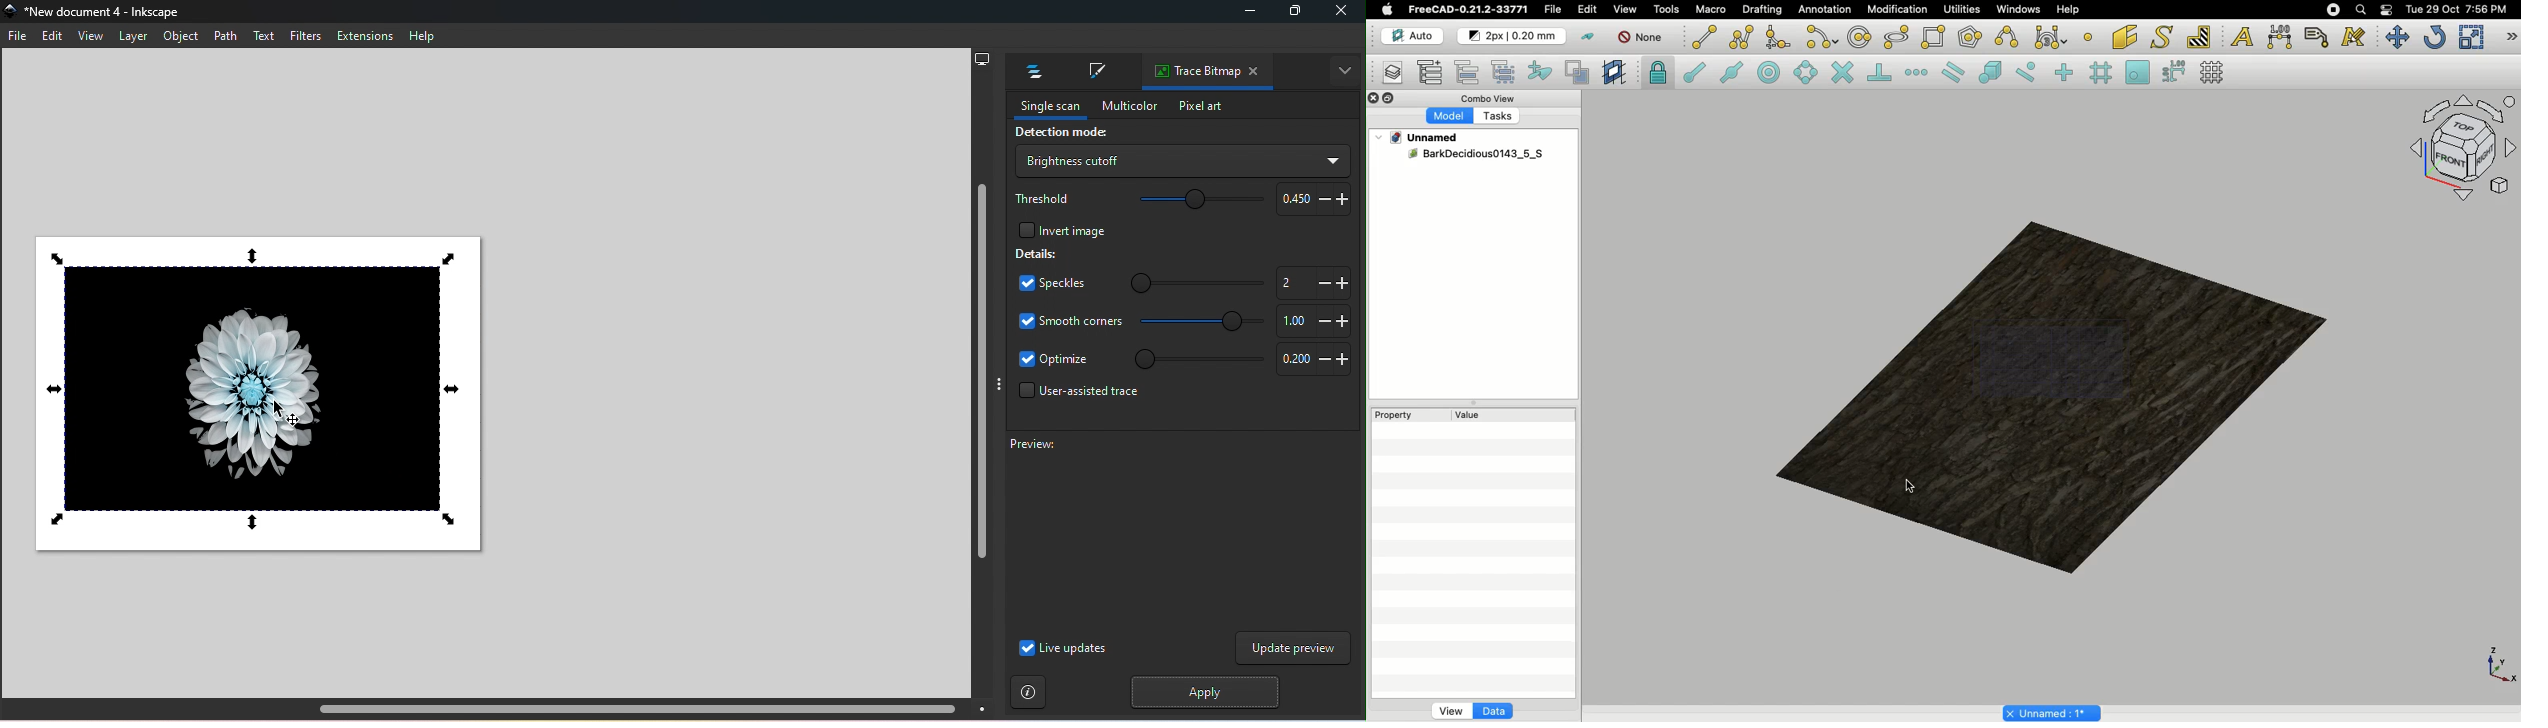  I want to click on Object, so click(2062, 396).